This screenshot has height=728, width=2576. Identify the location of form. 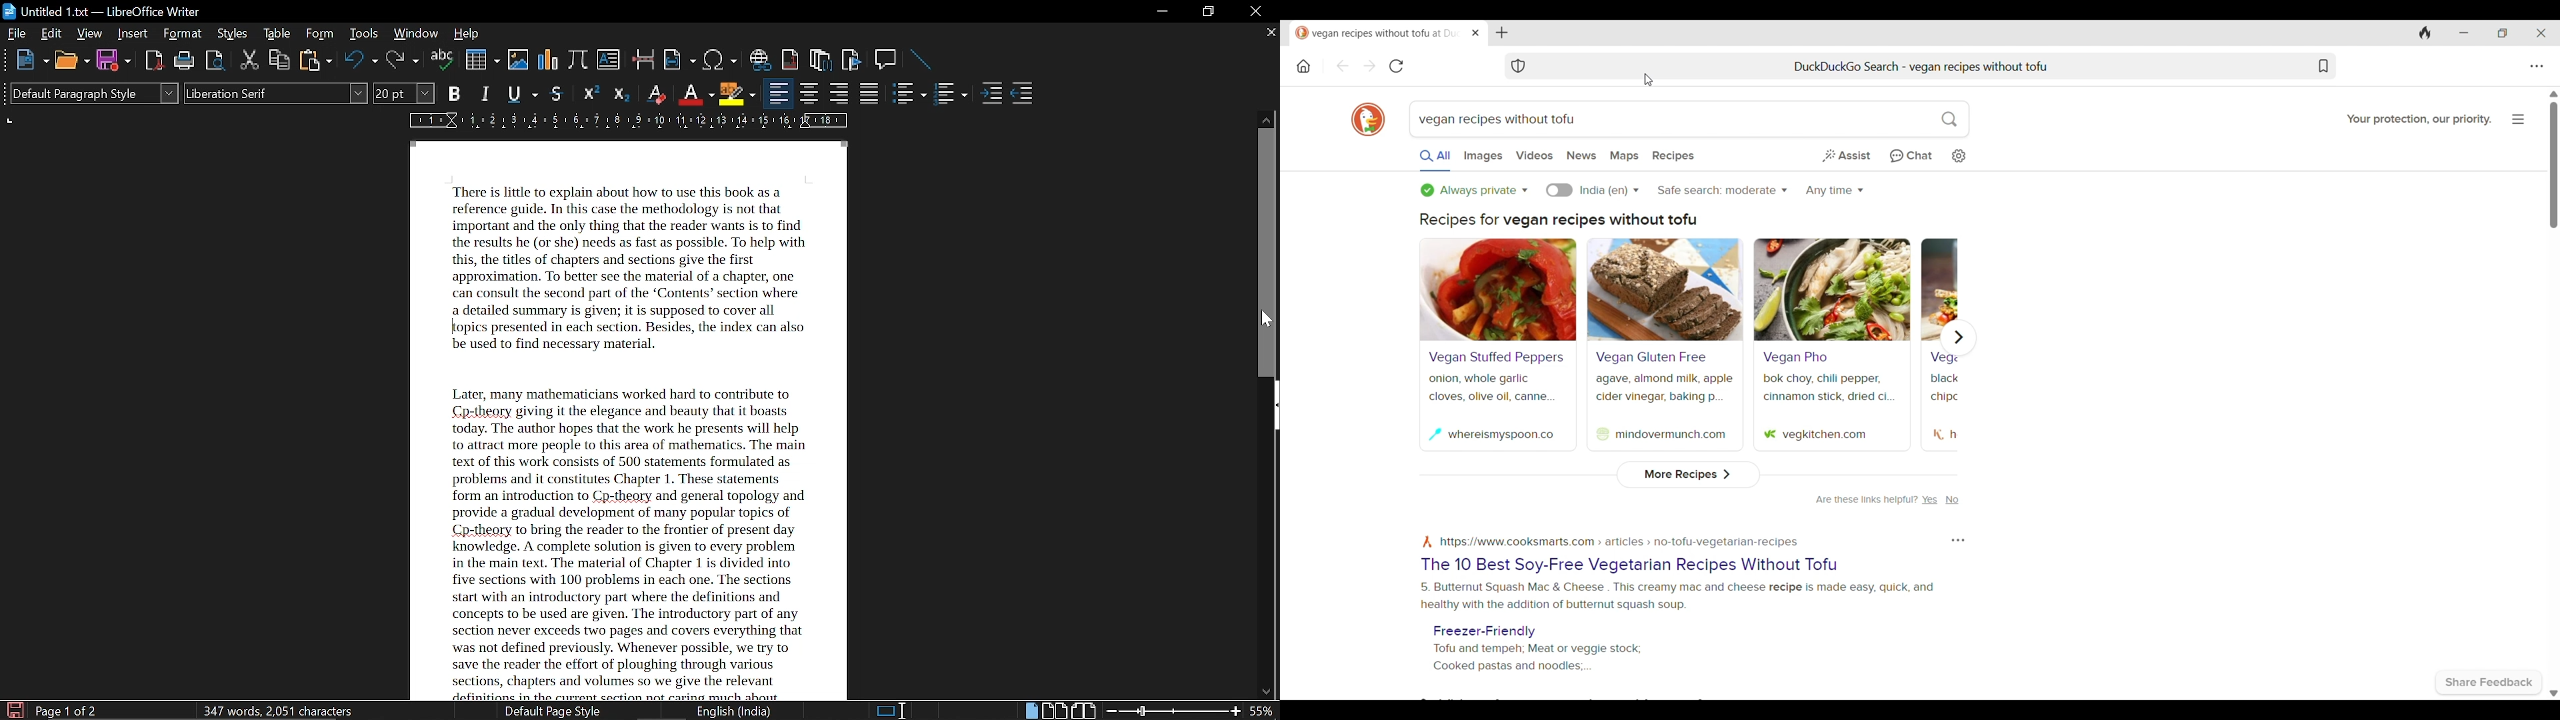
(321, 35).